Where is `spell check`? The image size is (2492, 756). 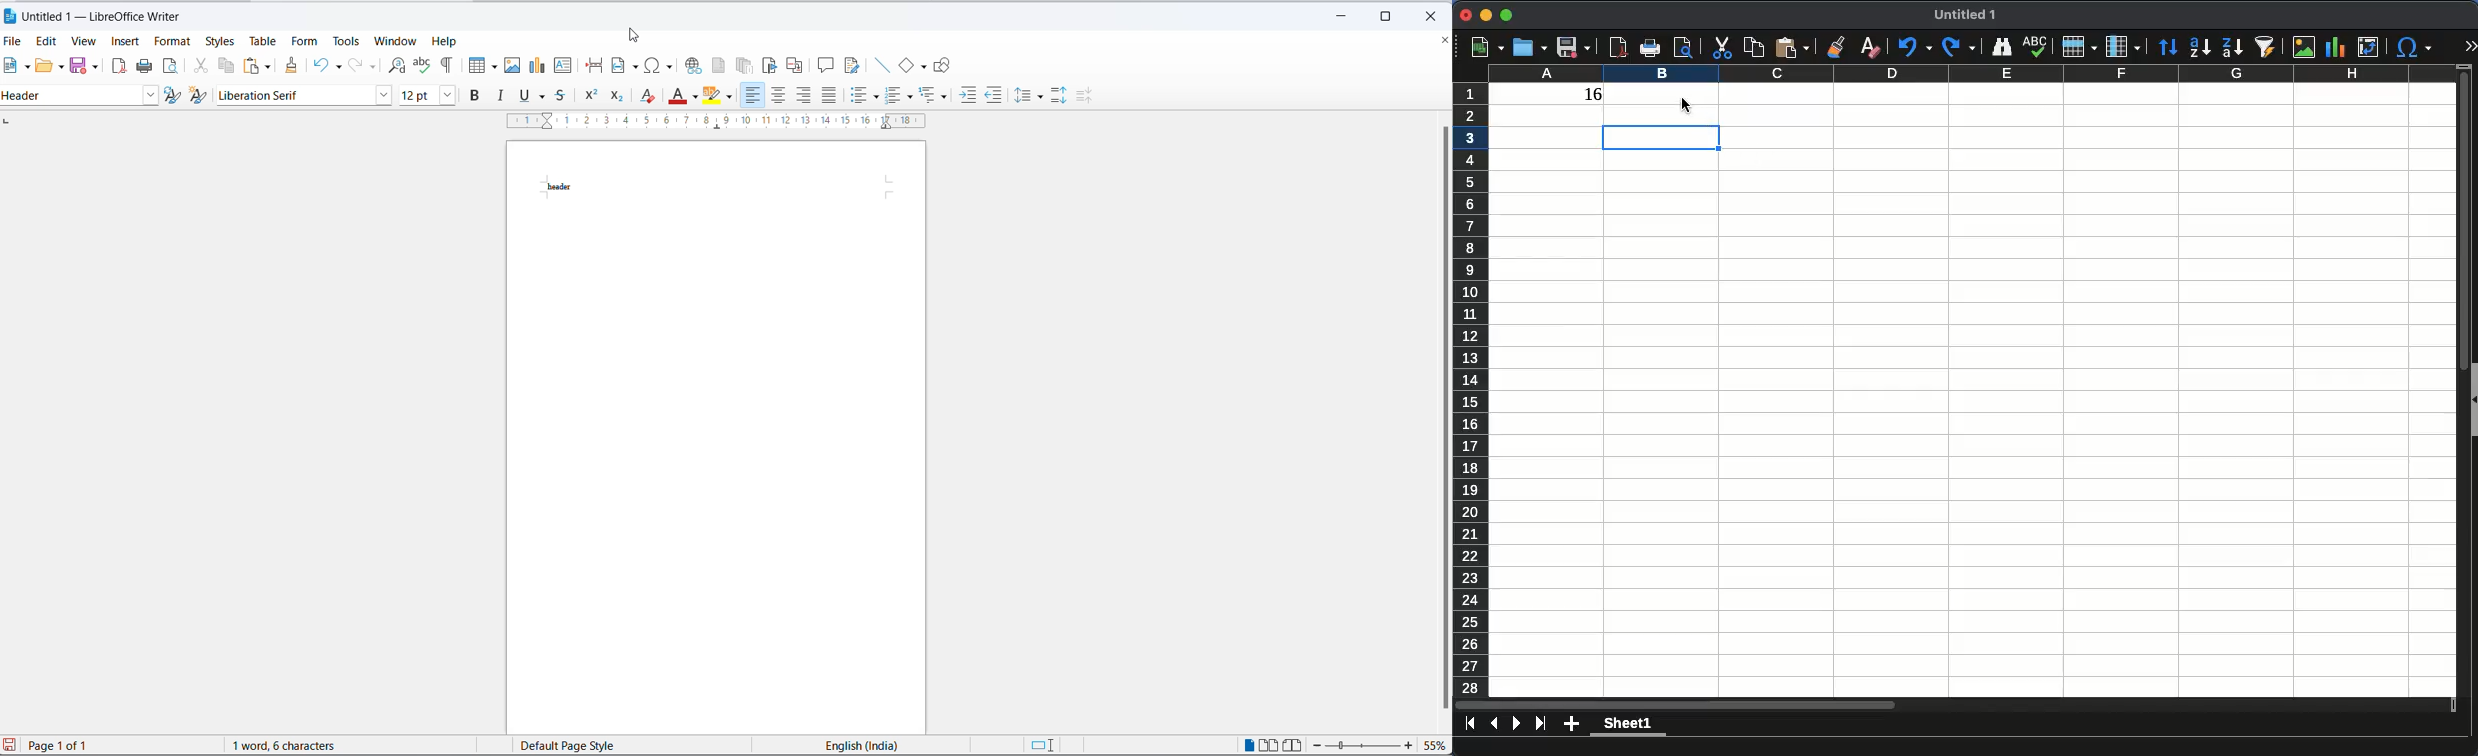
spell check is located at coordinates (2036, 47).